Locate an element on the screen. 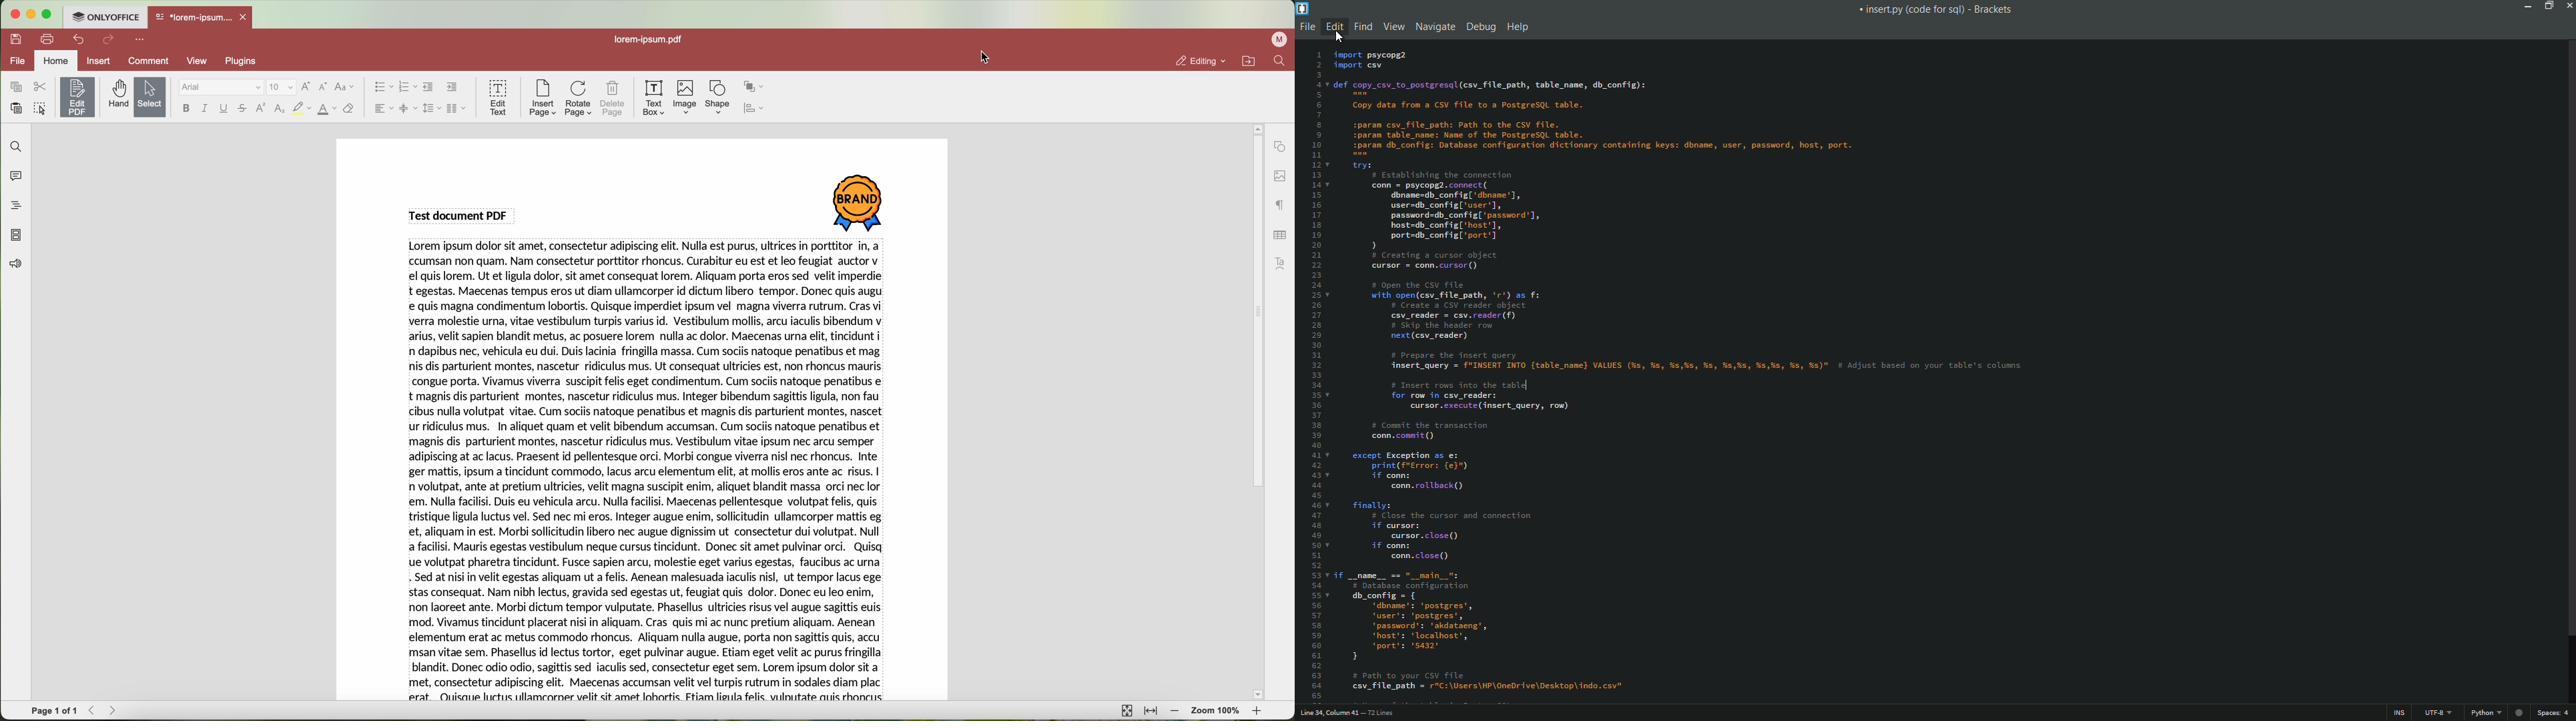 The height and width of the screenshot is (728, 2576). home is located at coordinates (55, 60).